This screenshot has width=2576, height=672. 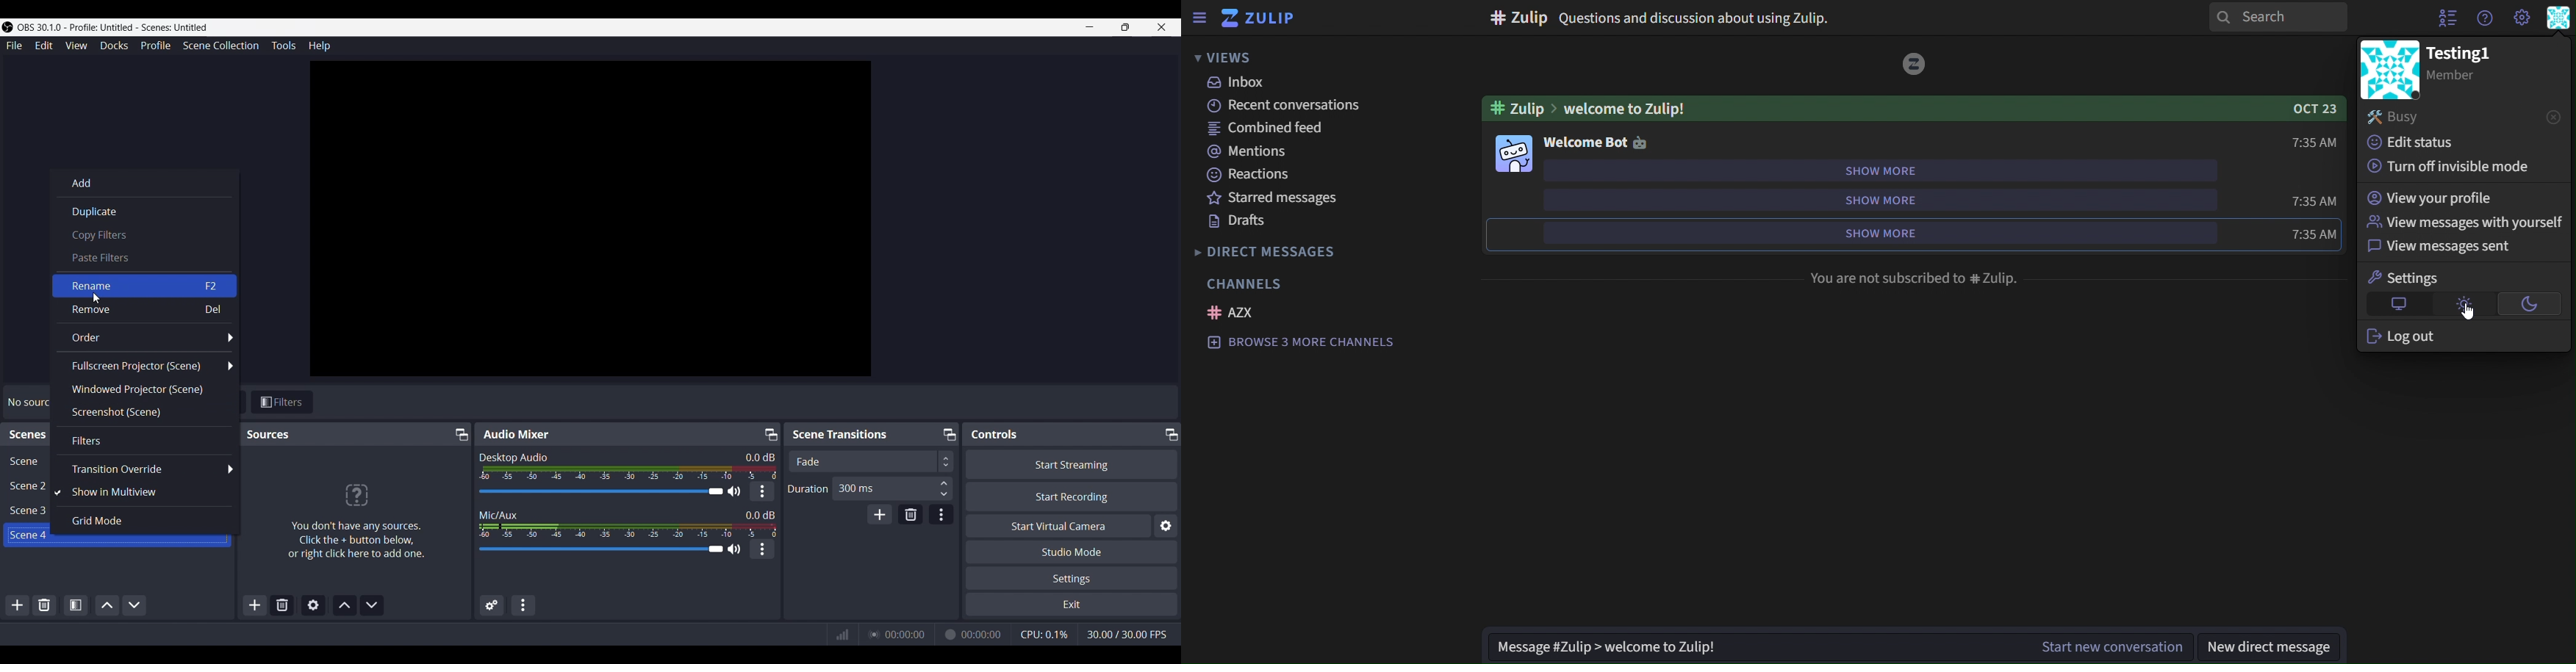 What do you see at coordinates (76, 45) in the screenshot?
I see `View` at bounding box center [76, 45].